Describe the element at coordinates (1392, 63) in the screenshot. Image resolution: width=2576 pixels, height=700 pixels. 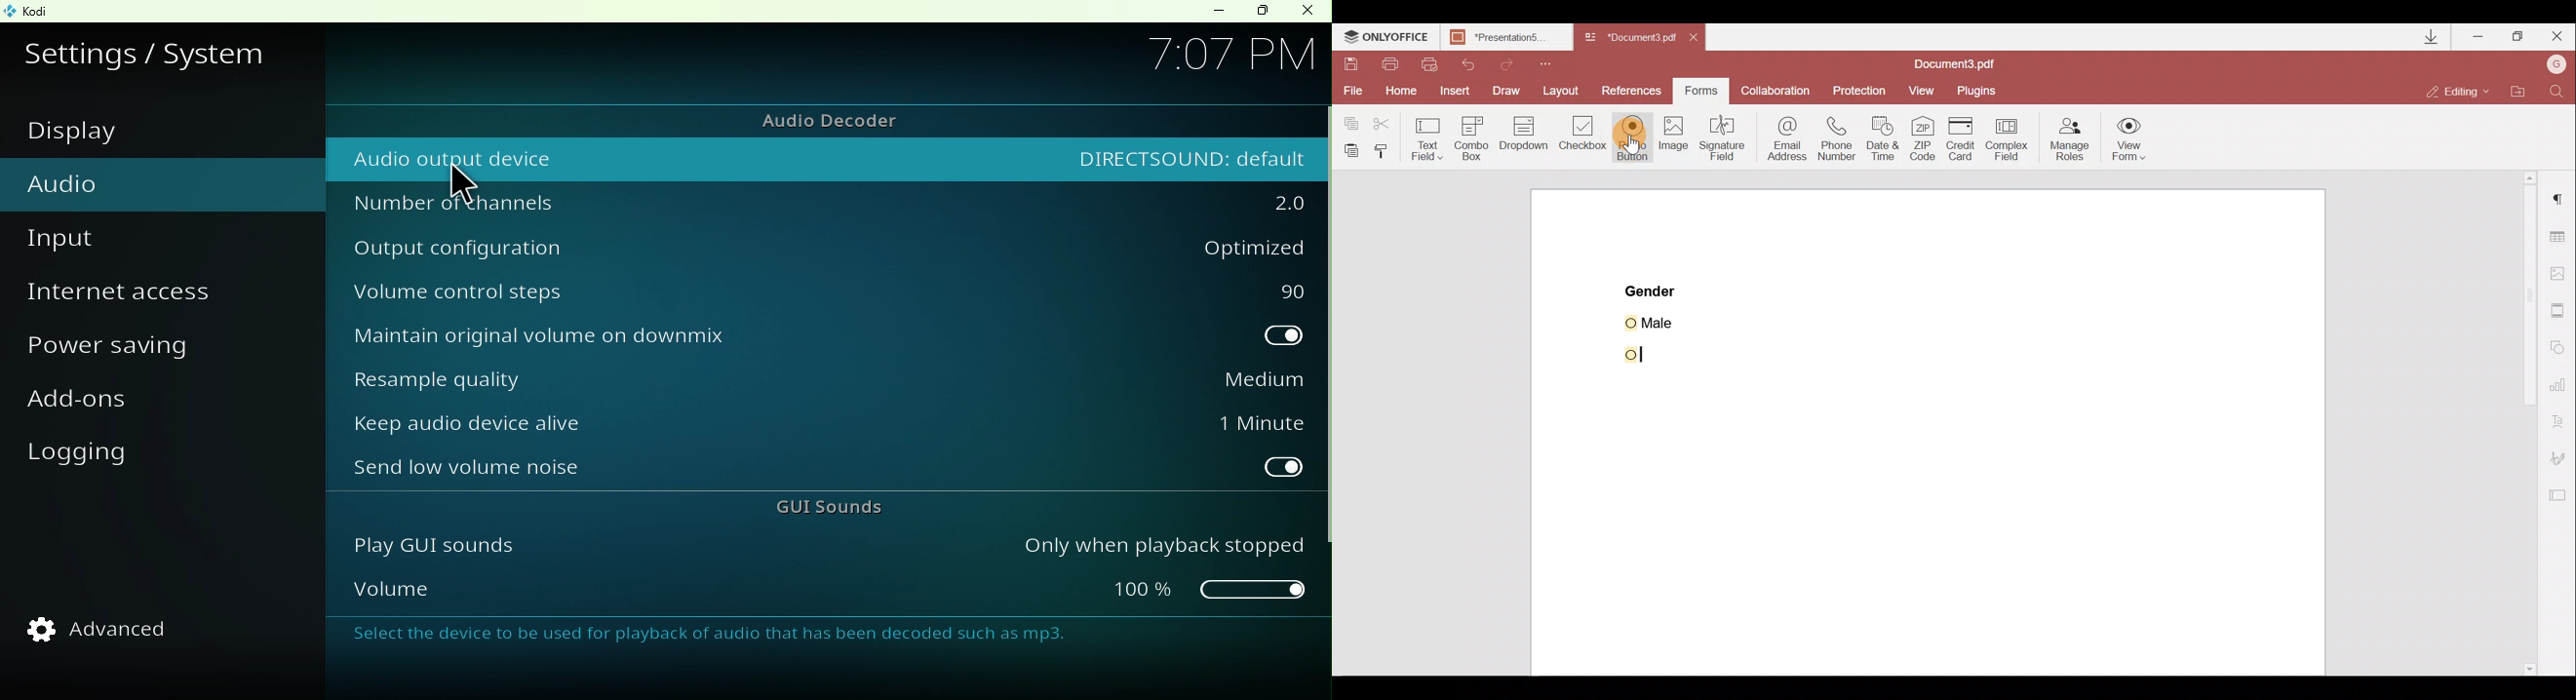
I see `Print file` at that location.